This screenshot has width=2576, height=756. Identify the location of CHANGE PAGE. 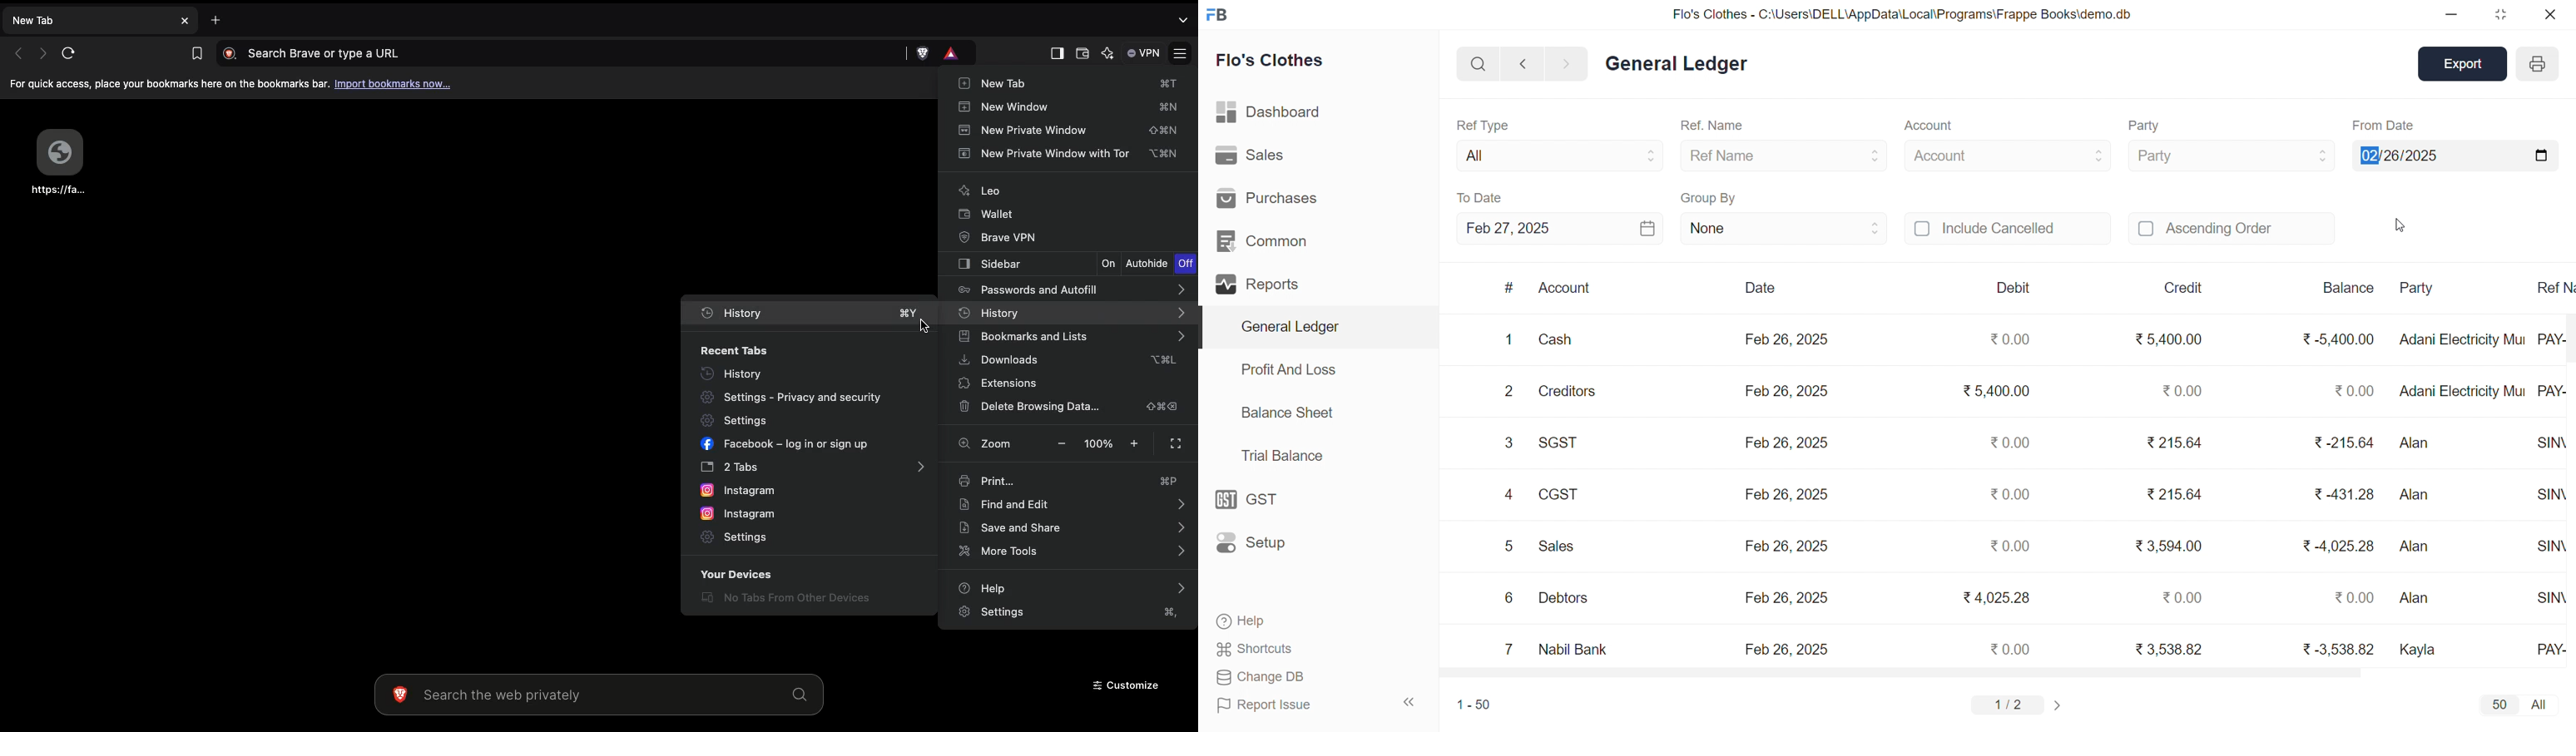
(2060, 705).